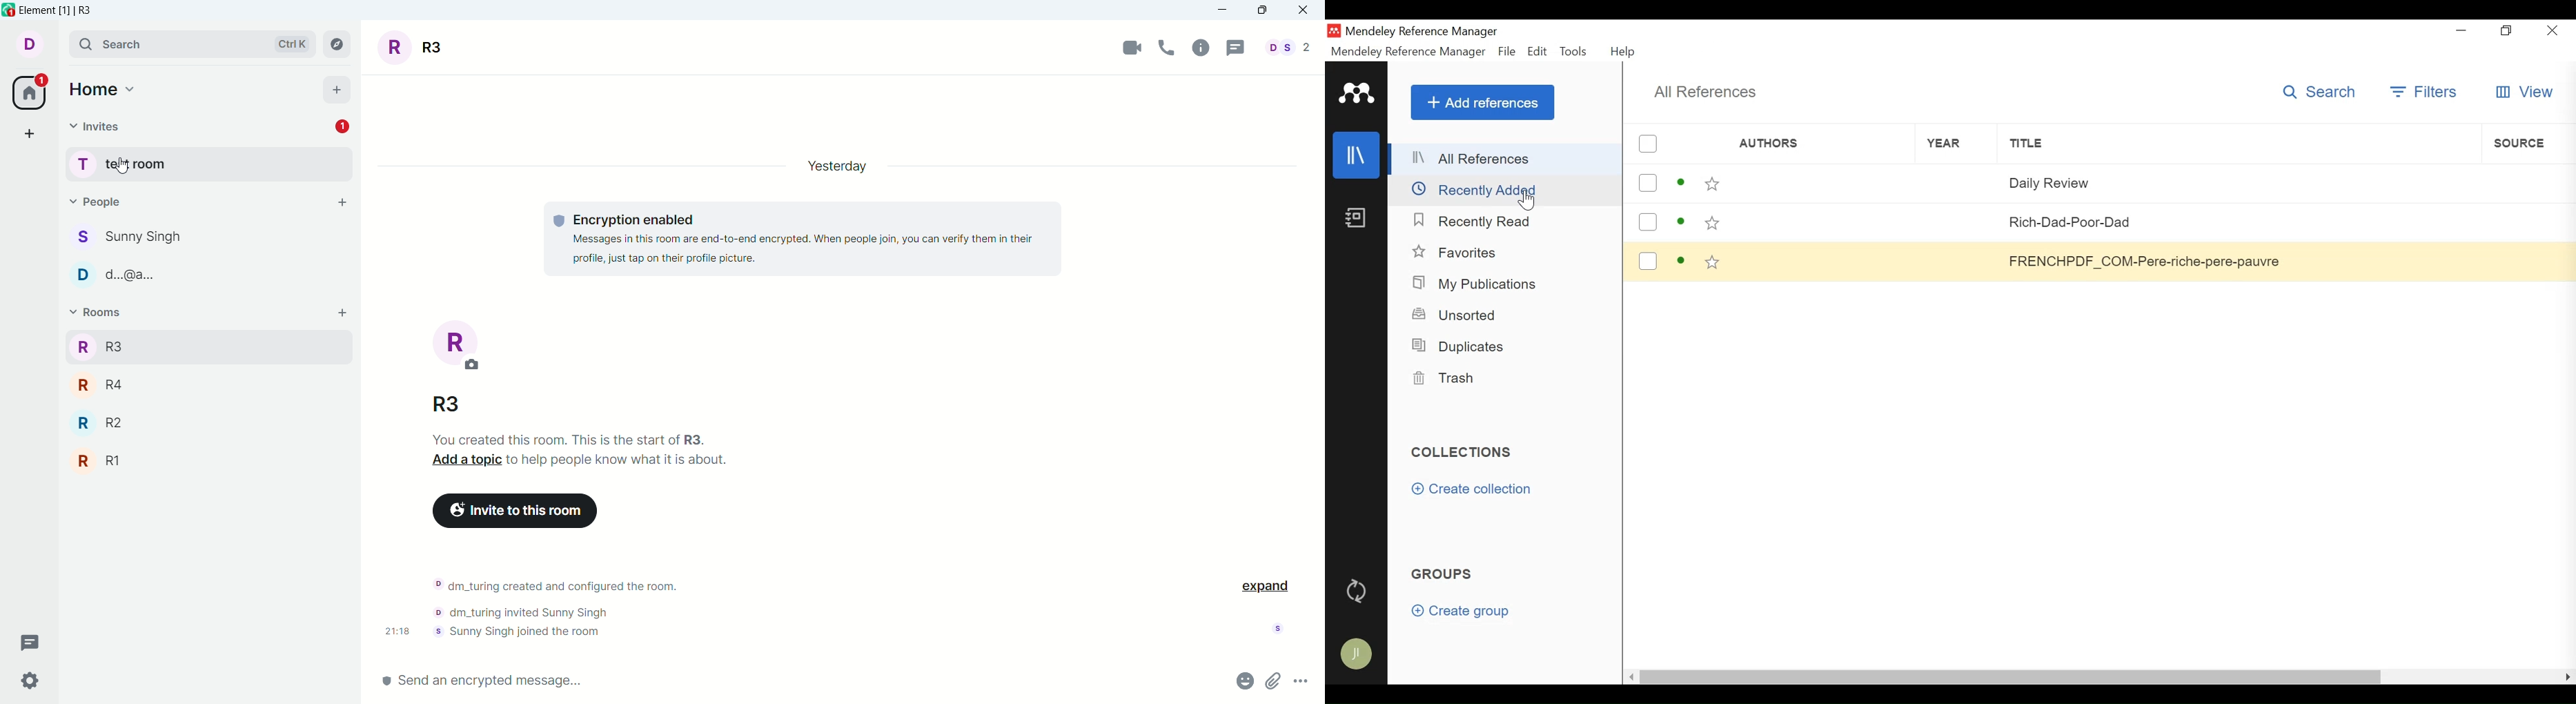  What do you see at coordinates (2234, 260) in the screenshot?
I see `Title` at bounding box center [2234, 260].